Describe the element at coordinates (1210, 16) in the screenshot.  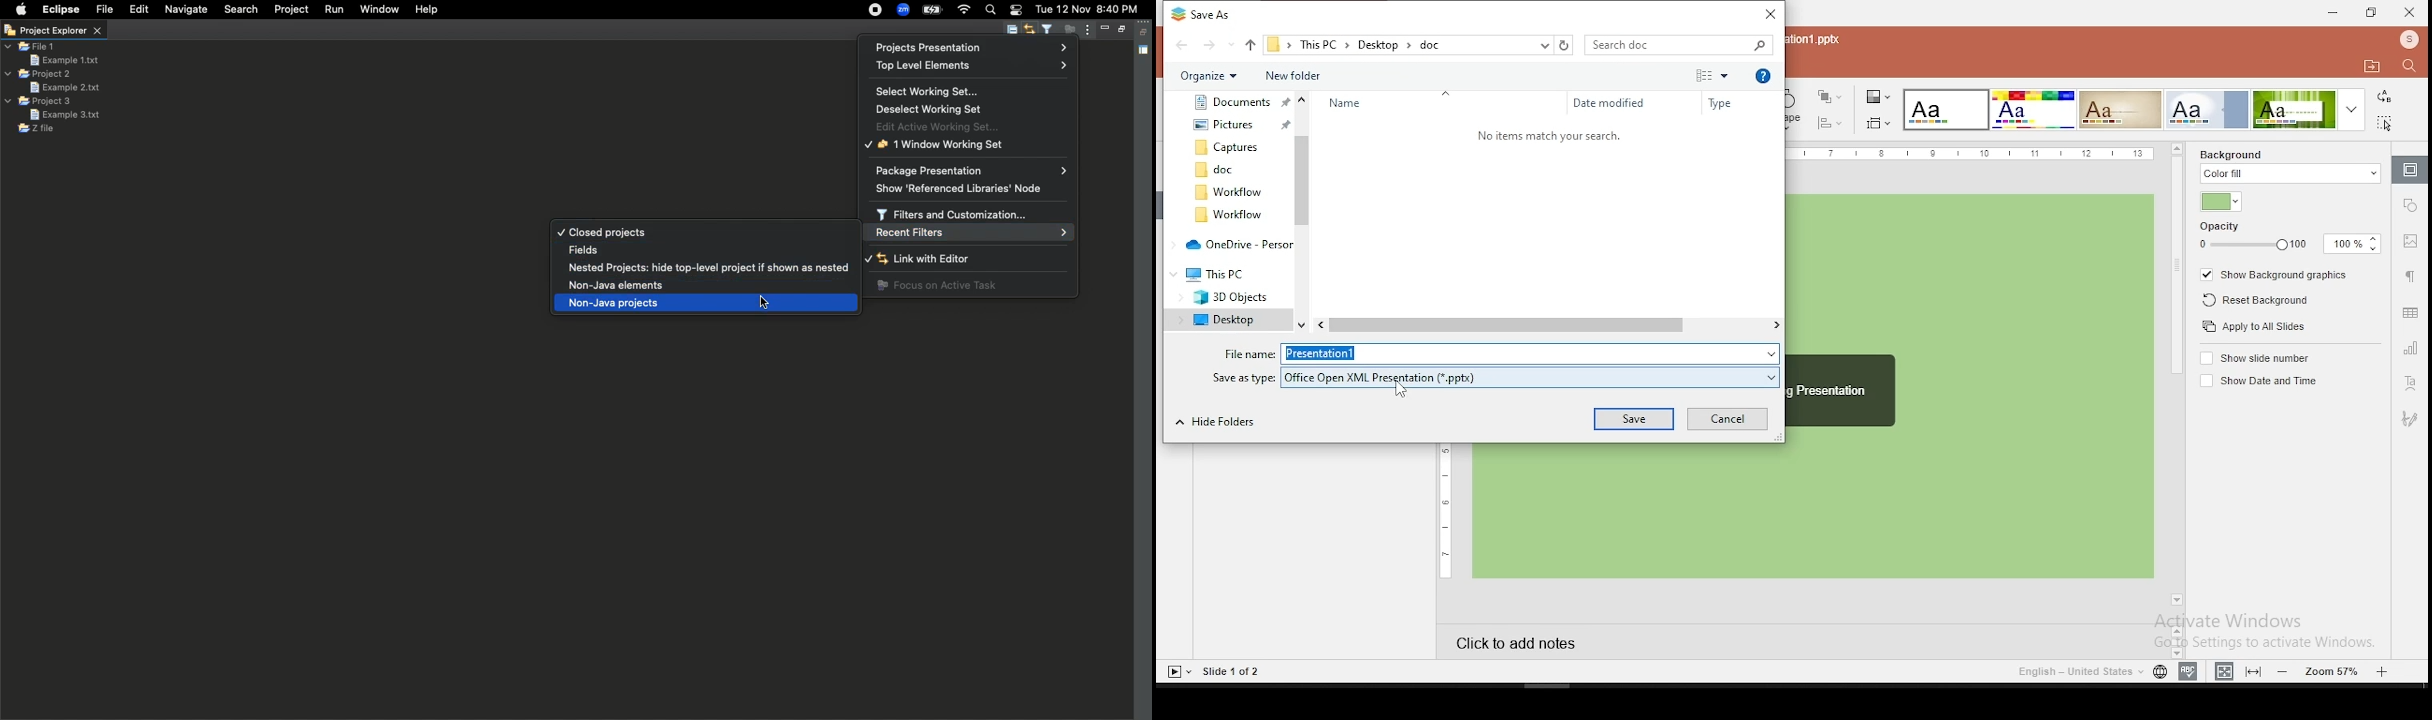
I see `Save As` at that location.